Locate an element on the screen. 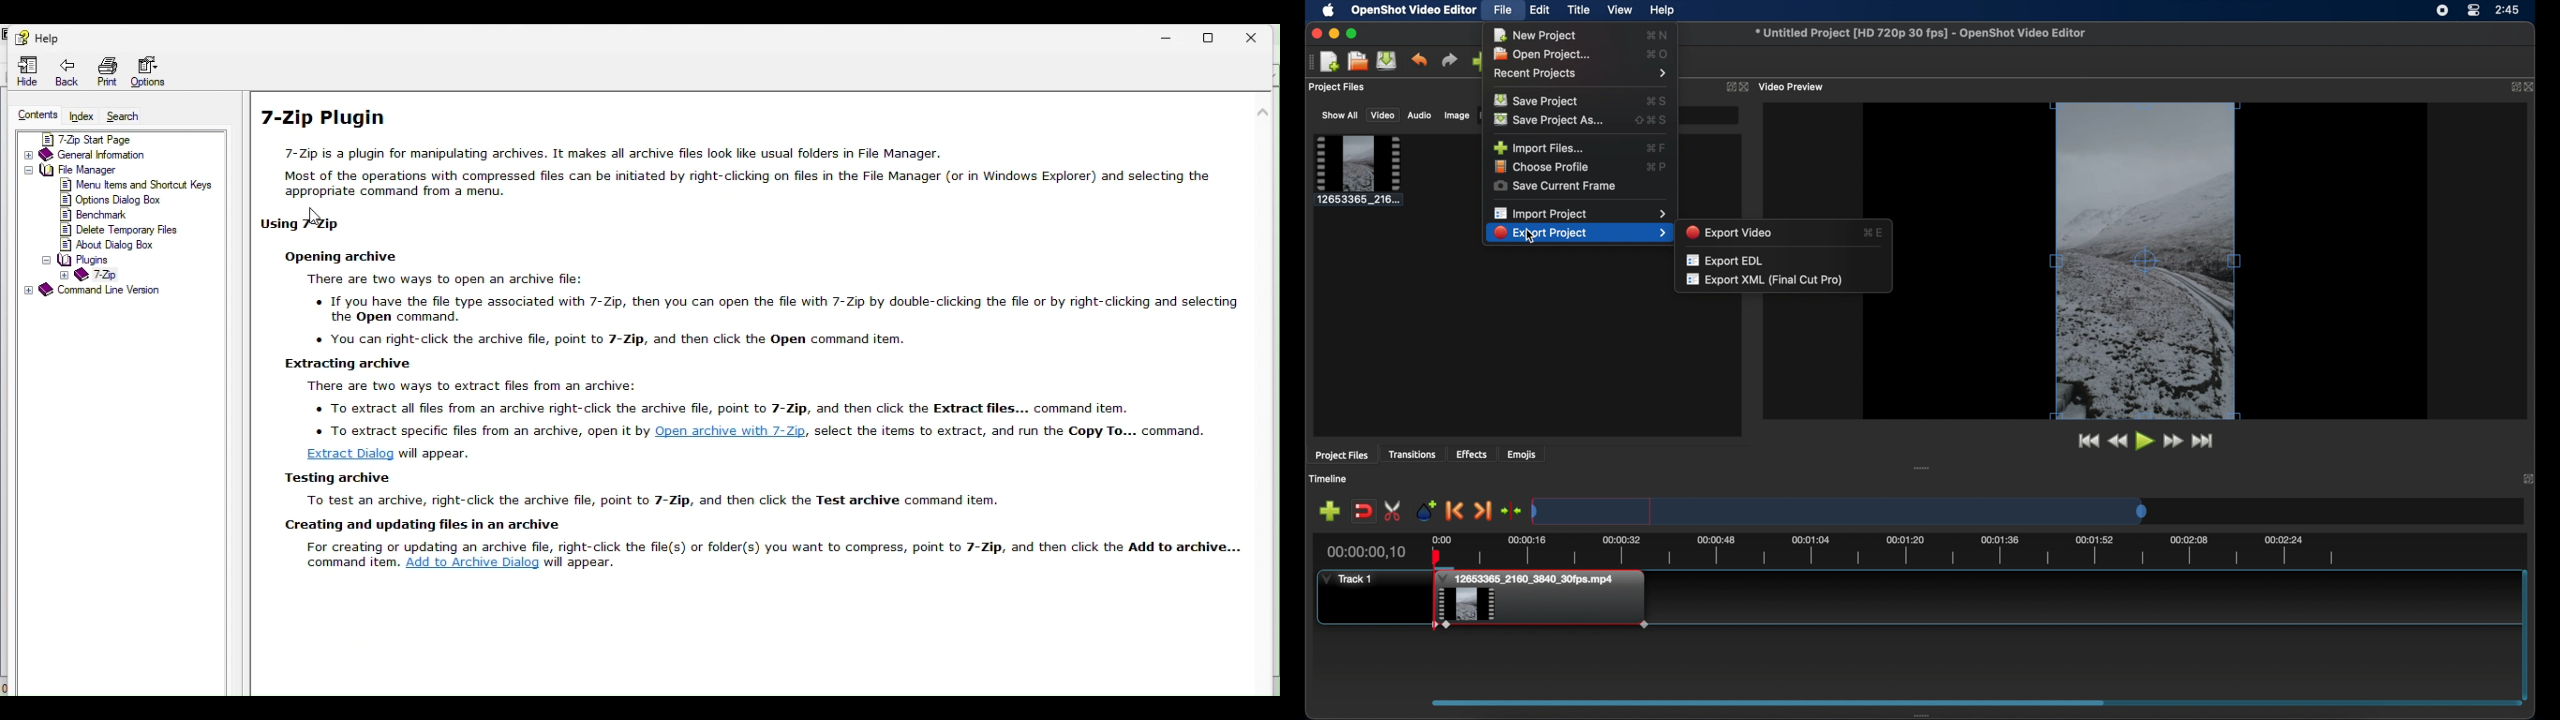 The height and width of the screenshot is (728, 2576). 7 zip start page is located at coordinates (84, 137).